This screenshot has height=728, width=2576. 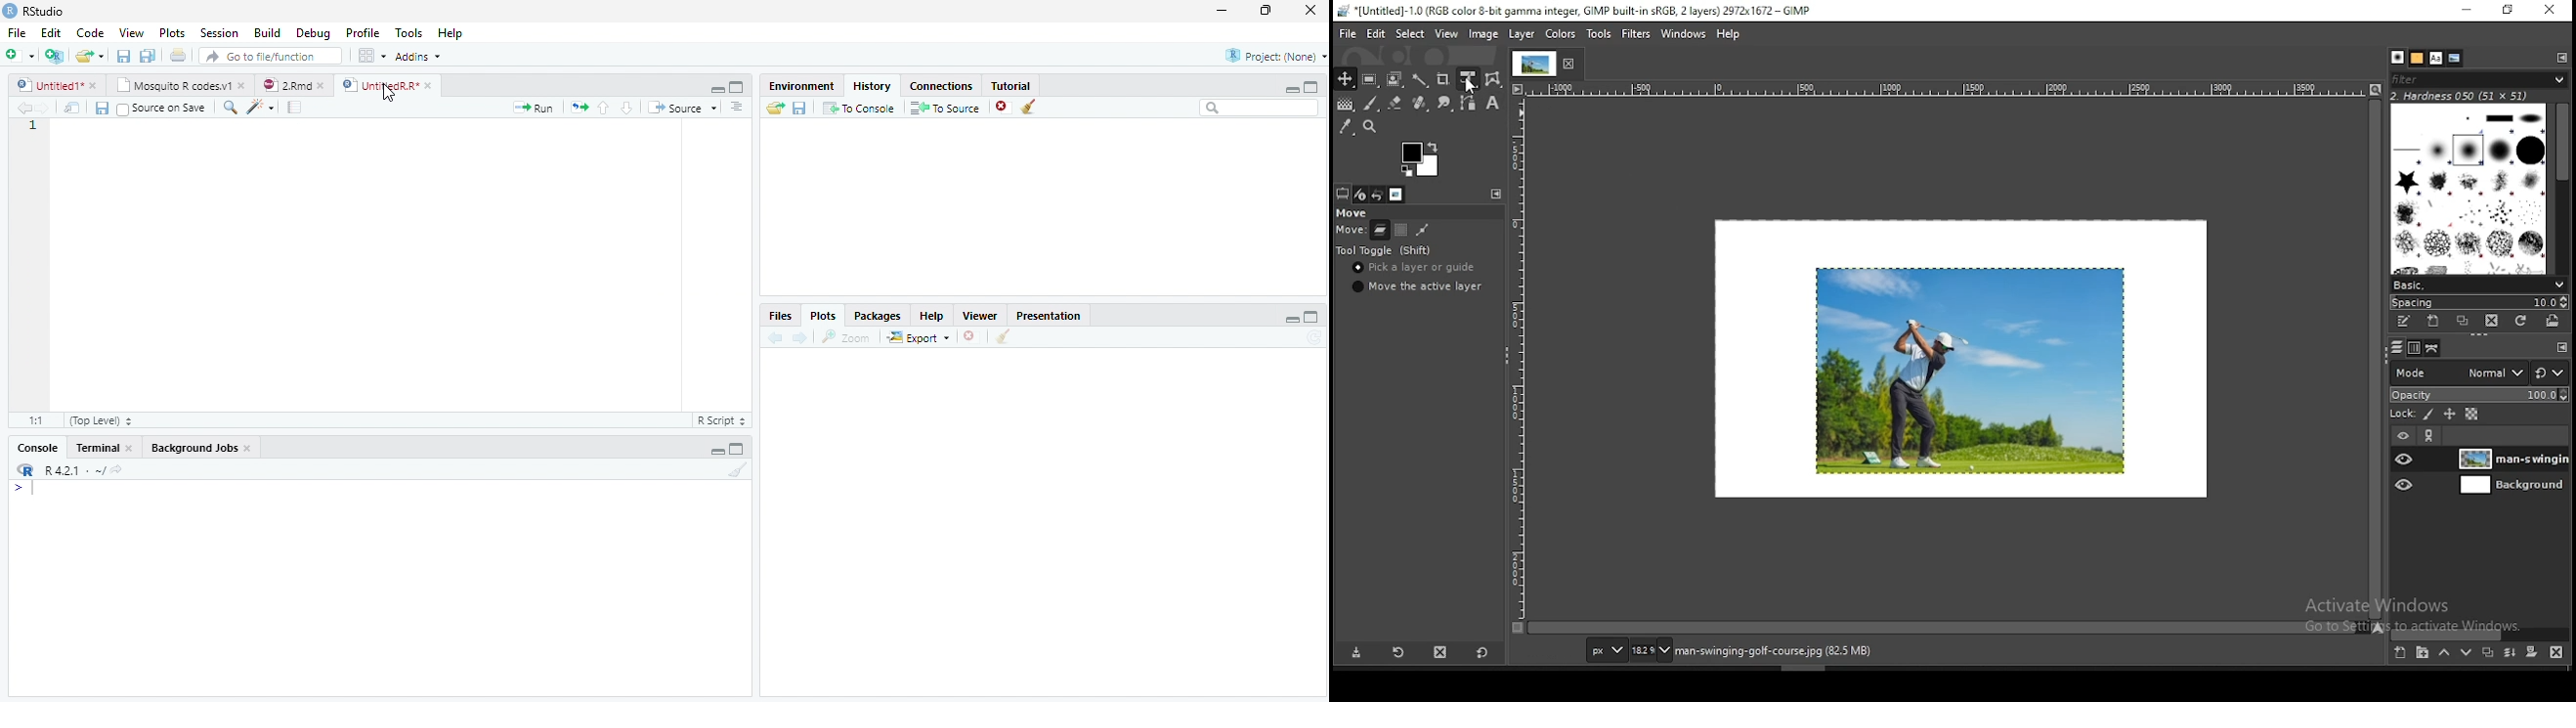 I want to click on restore to defaults, so click(x=1481, y=651).